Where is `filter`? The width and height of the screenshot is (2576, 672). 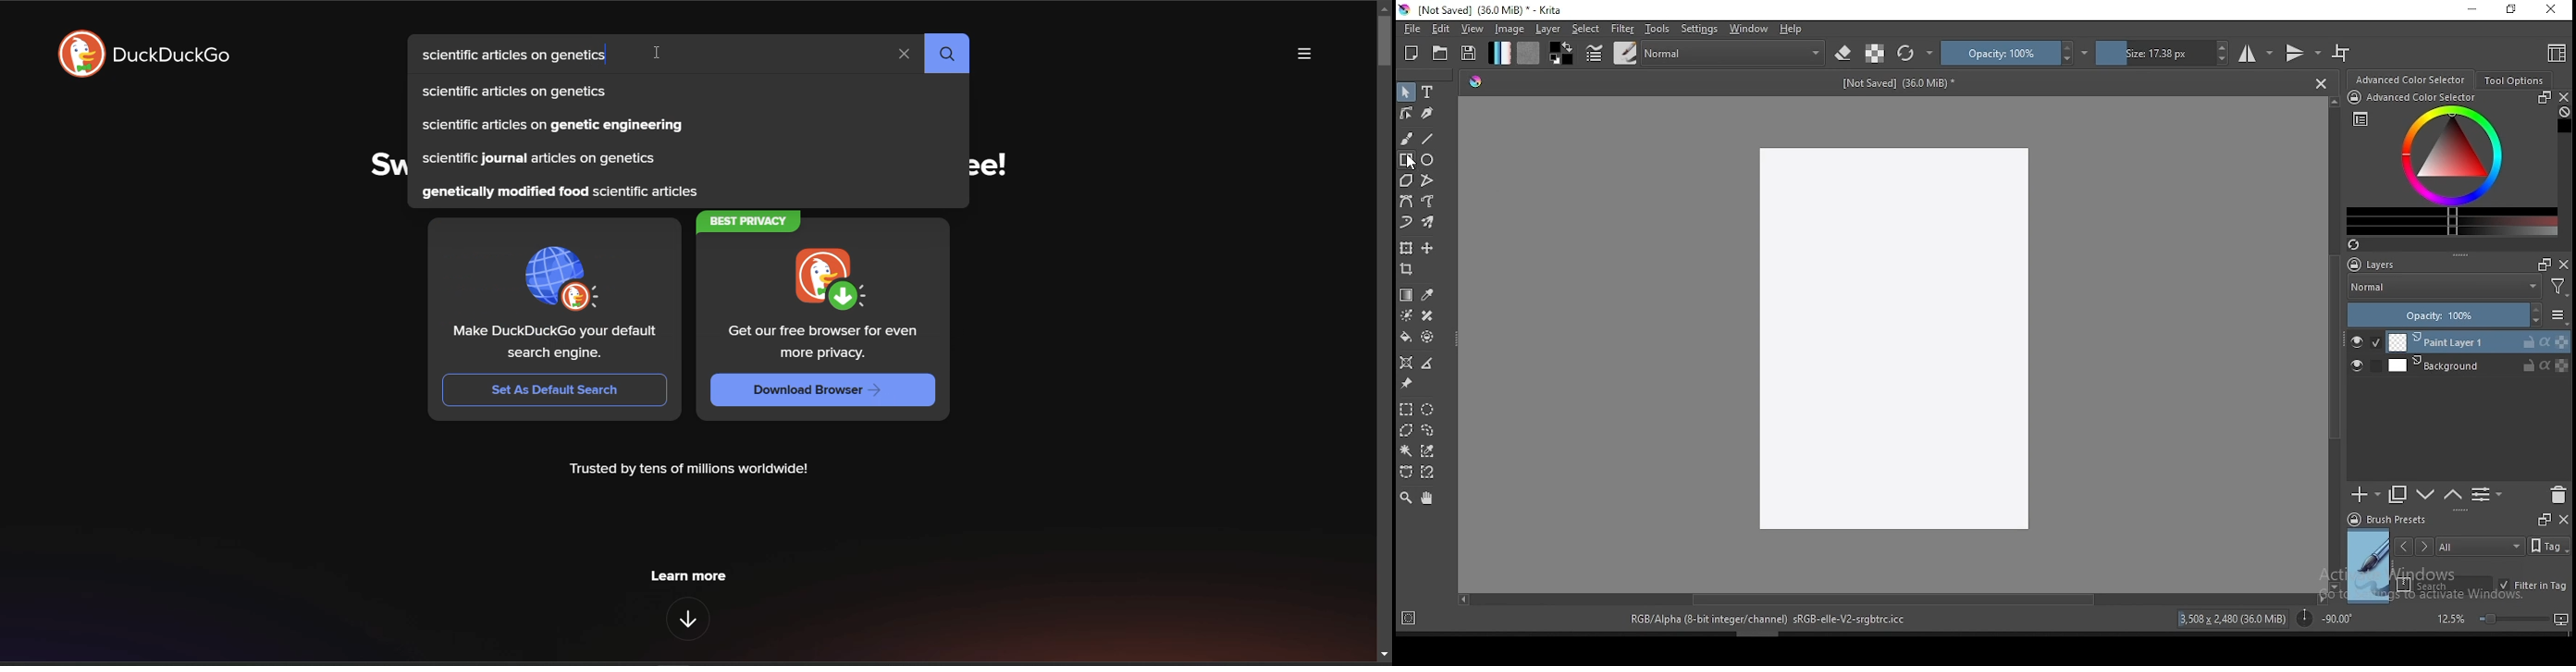
filter is located at coordinates (1621, 29).